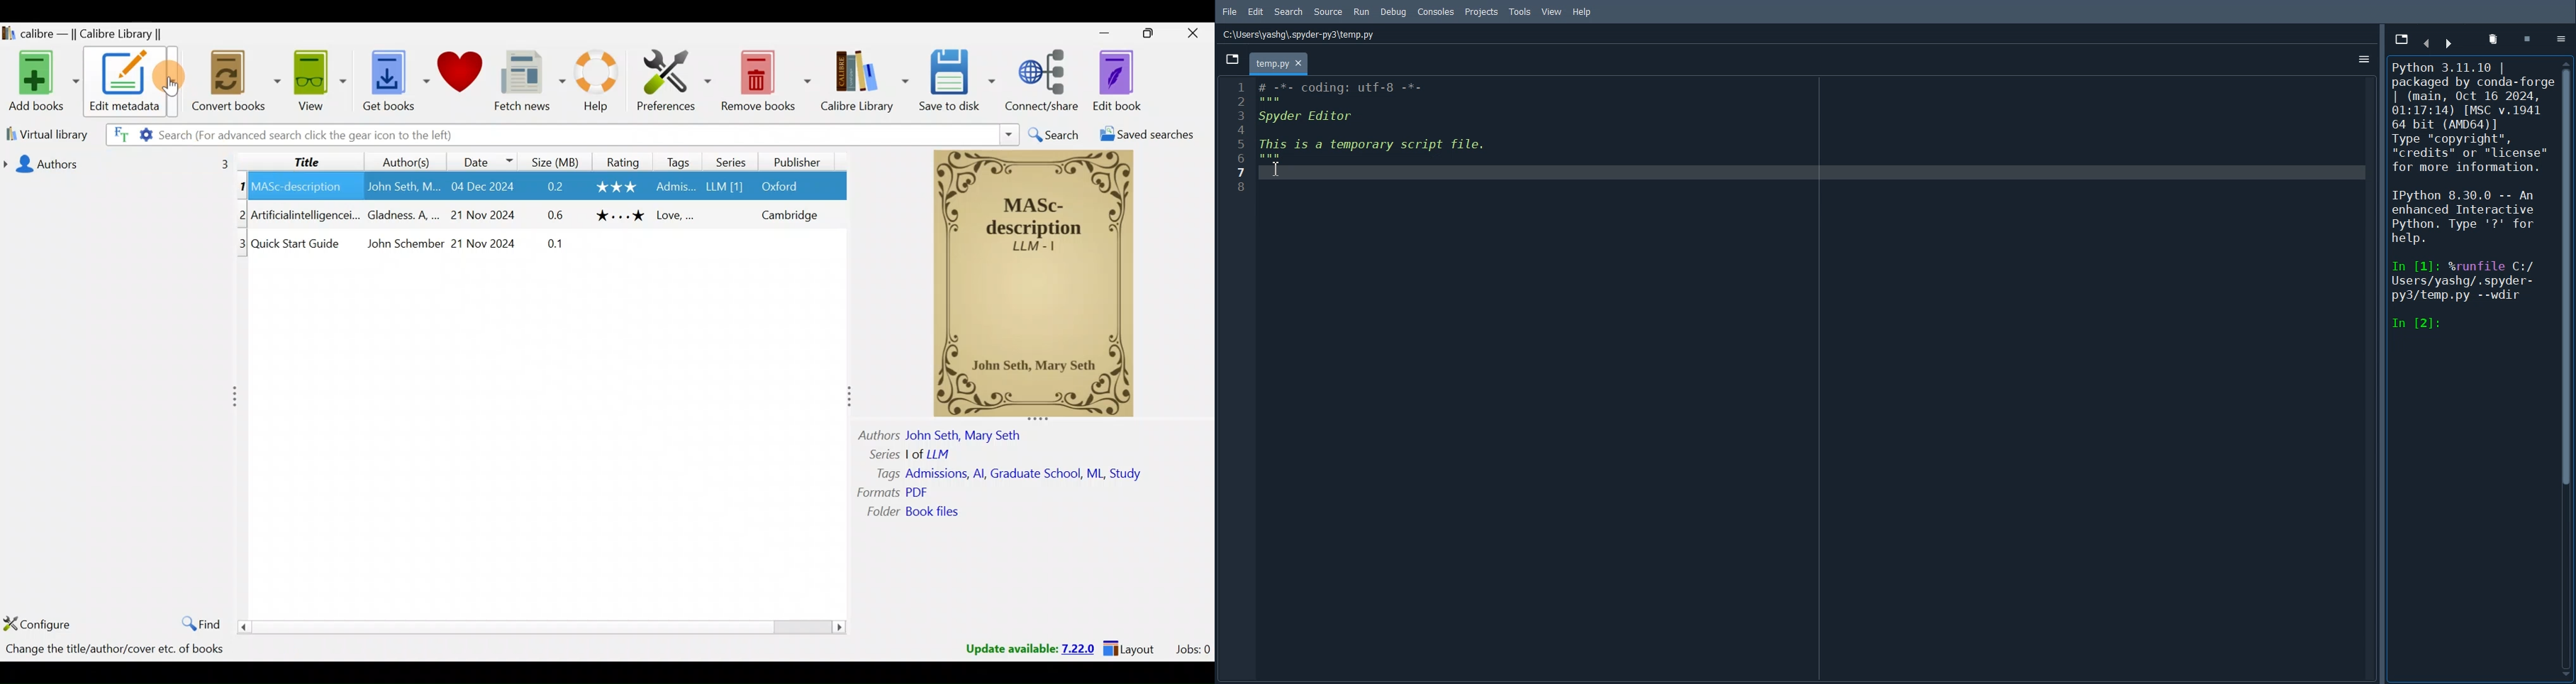  I want to click on options, so click(2354, 57).